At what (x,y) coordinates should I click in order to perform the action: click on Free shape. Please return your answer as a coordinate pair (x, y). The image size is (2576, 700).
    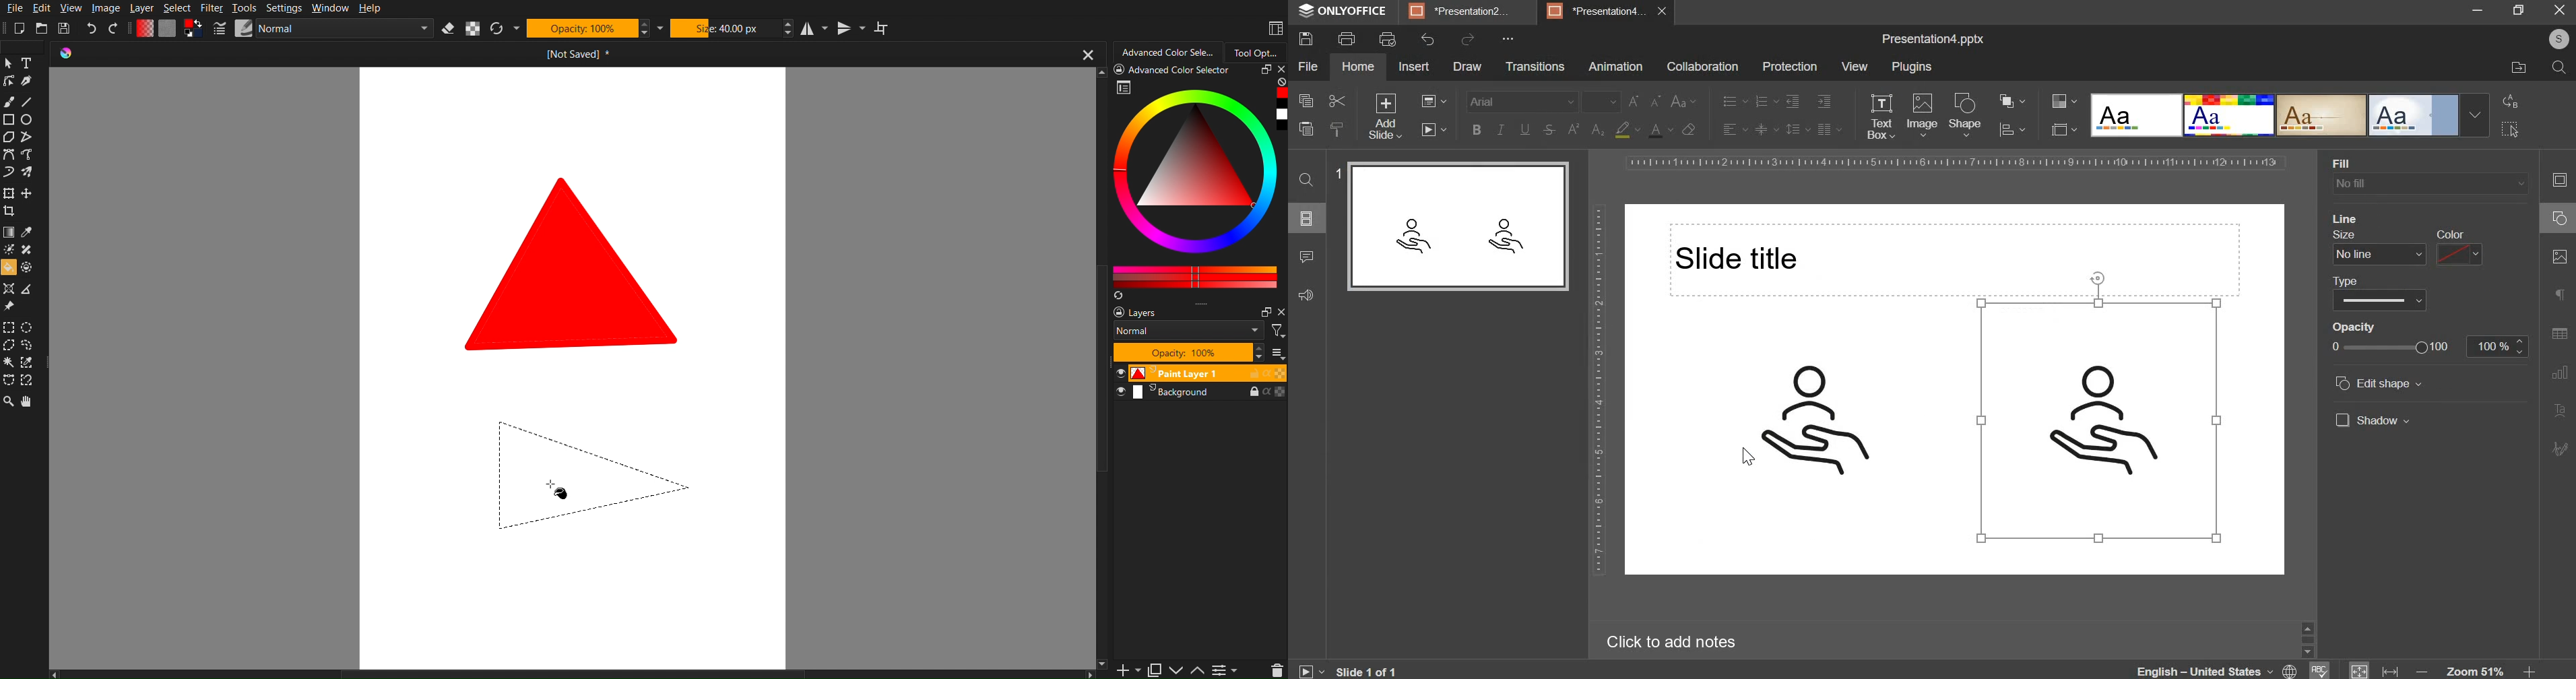
    Looking at the image, I should click on (25, 138).